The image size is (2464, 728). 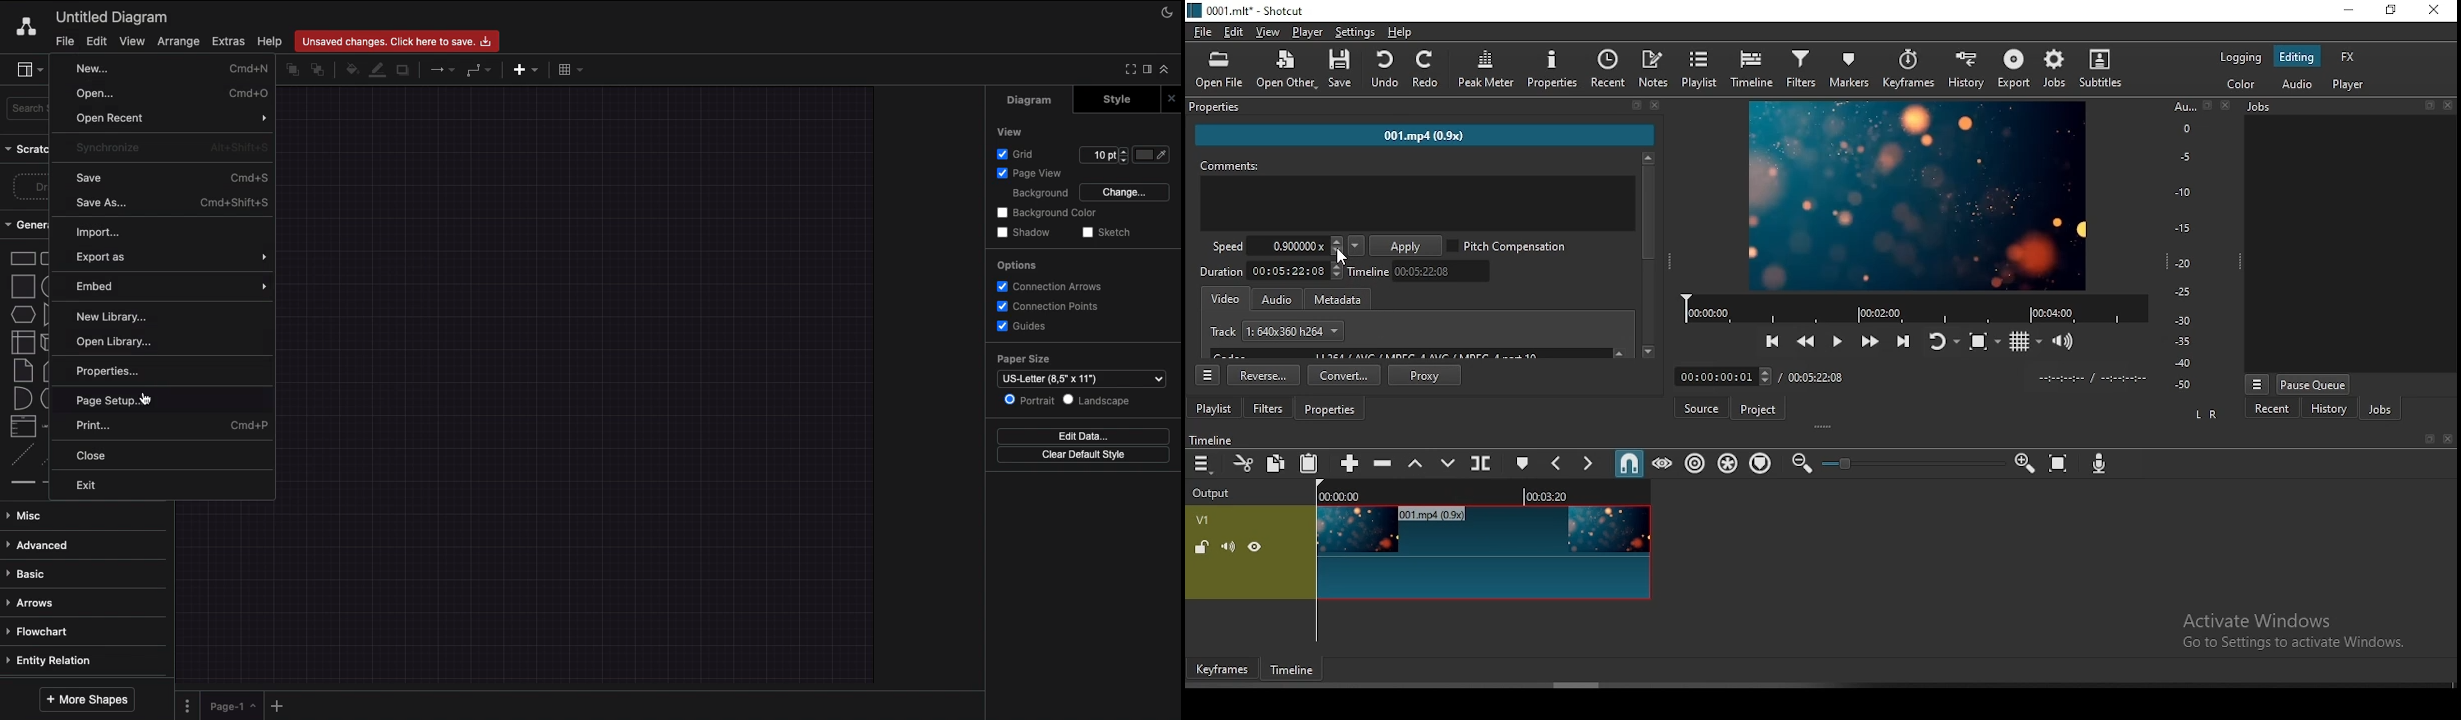 What do you see at coordinates (1773, 340) in the screenshot?
I see `skip to previous point` at bounding box center [1773, 340].